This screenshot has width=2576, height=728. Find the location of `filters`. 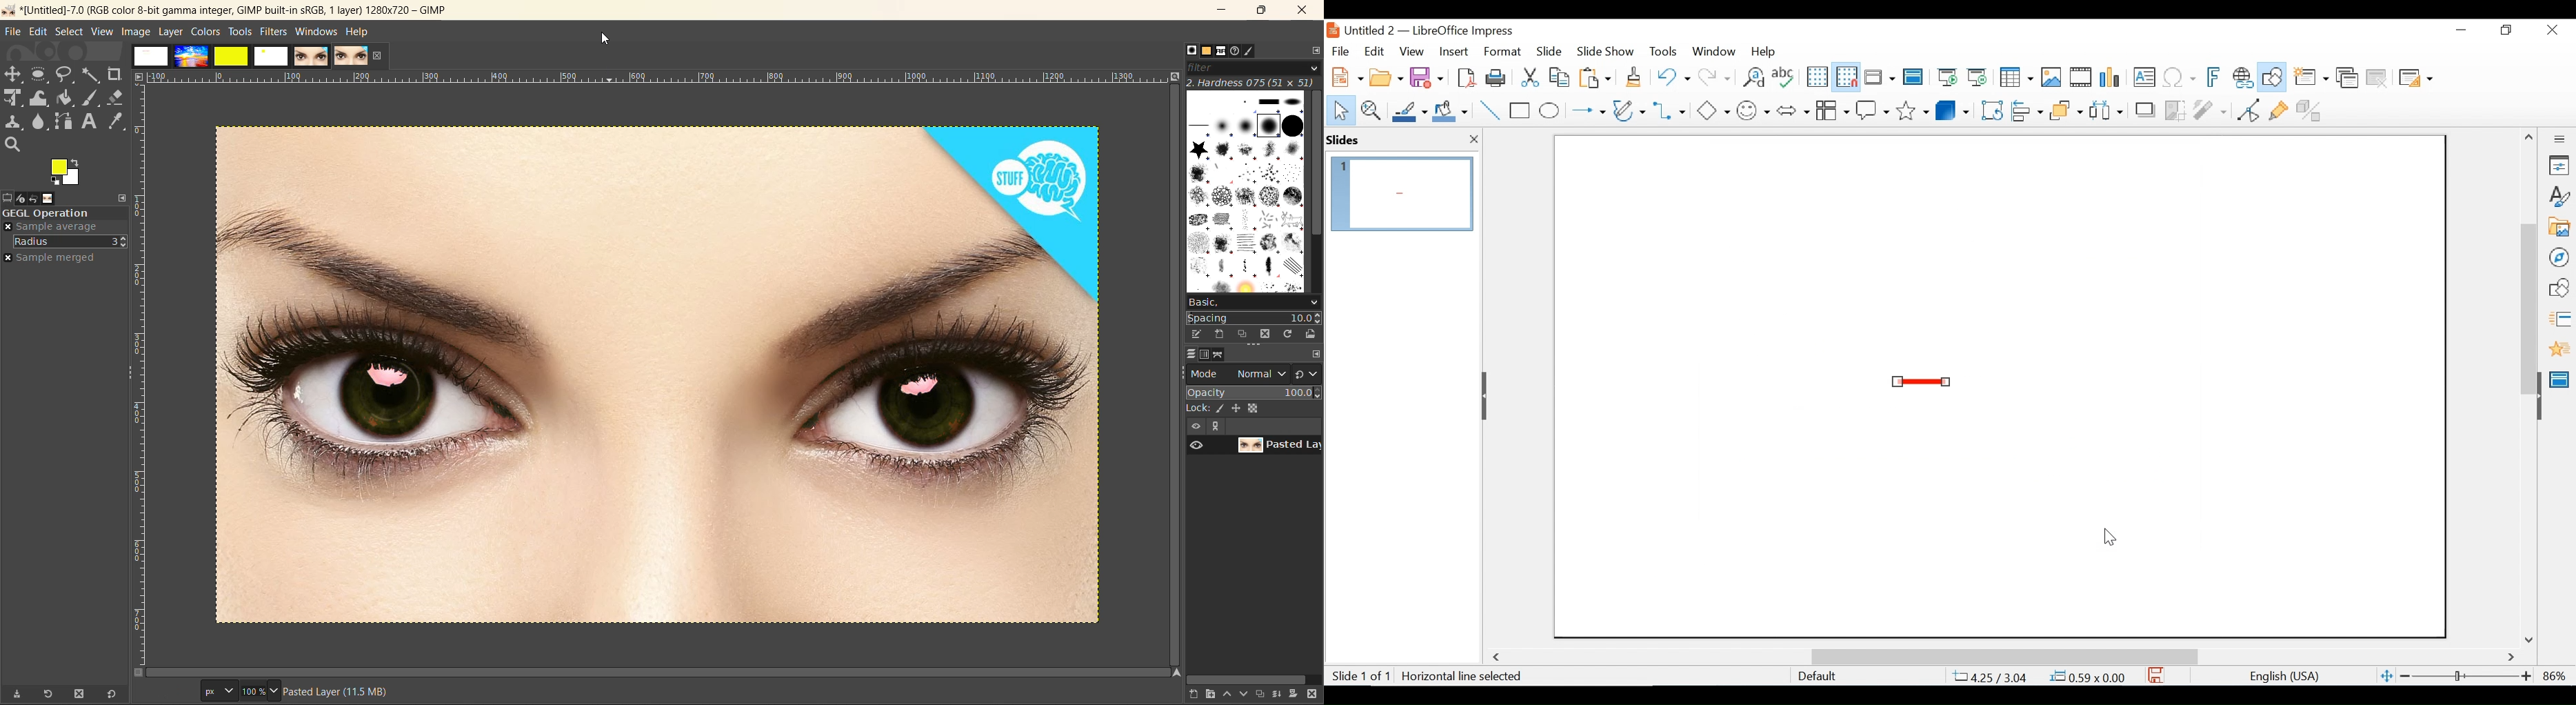

filters is located at coordinates (274, 31).